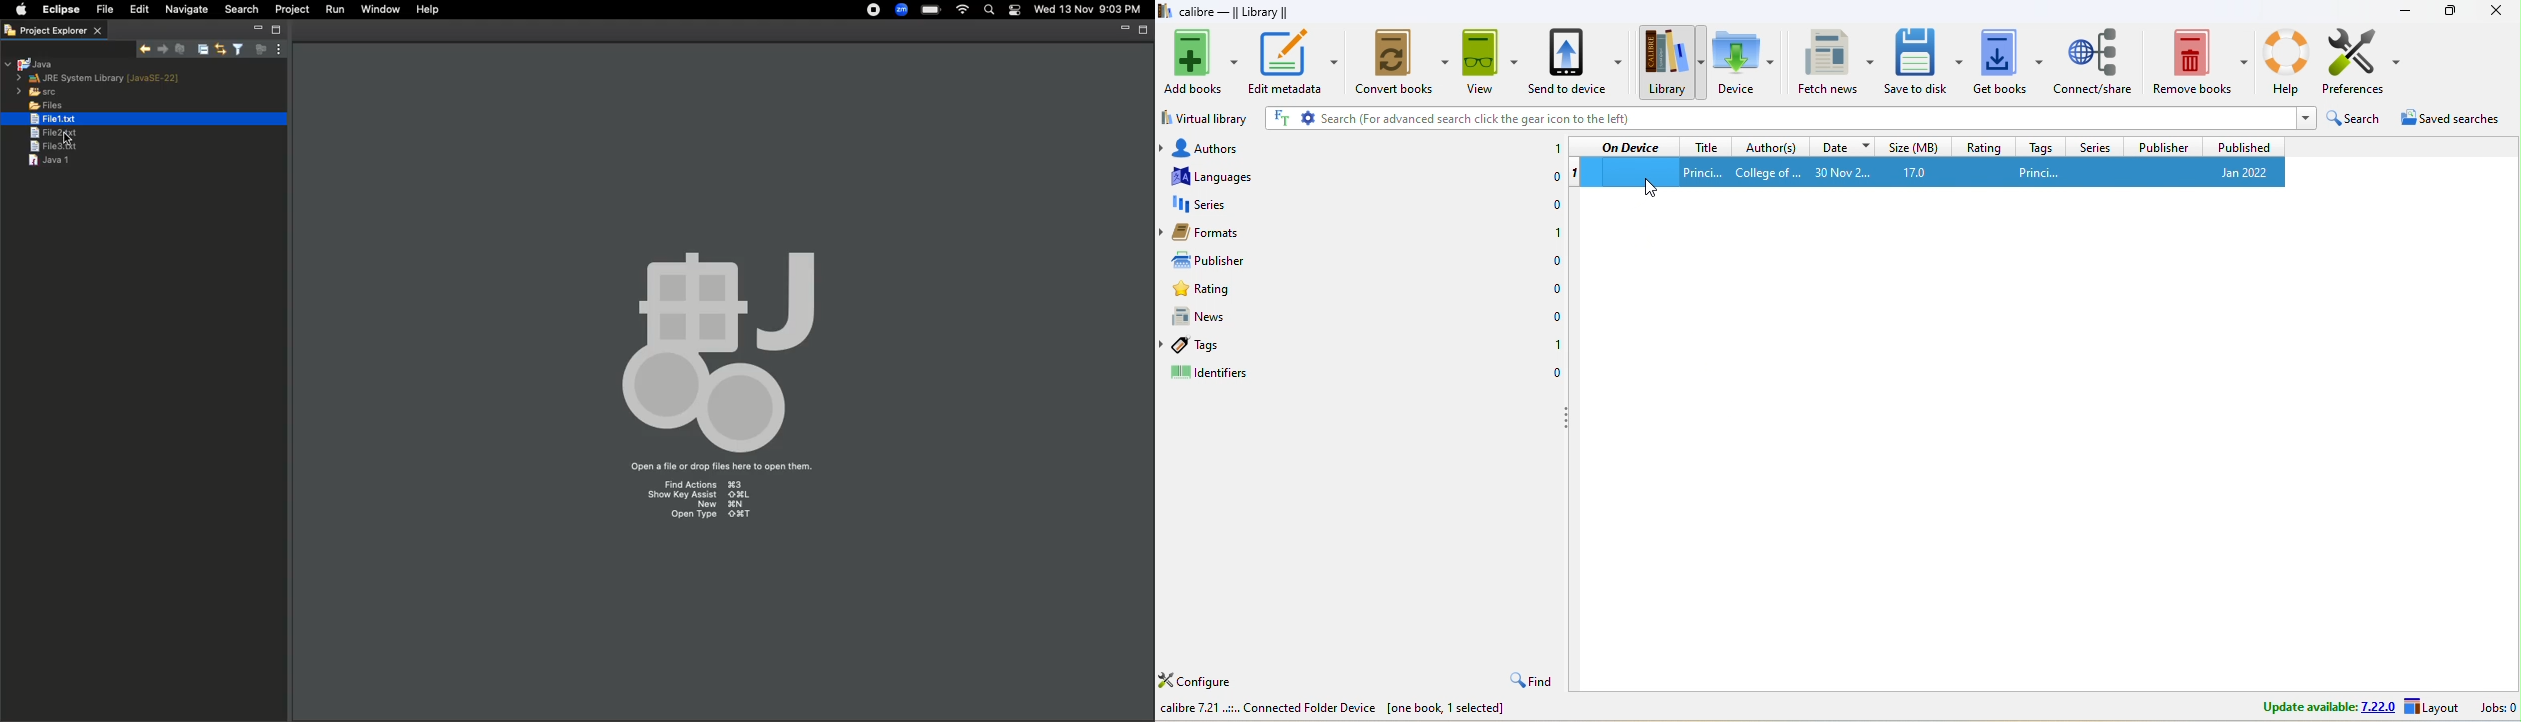 The width and height of the screenshot is (2548, 728). I want to click on 17.0, so click(1928, 172).